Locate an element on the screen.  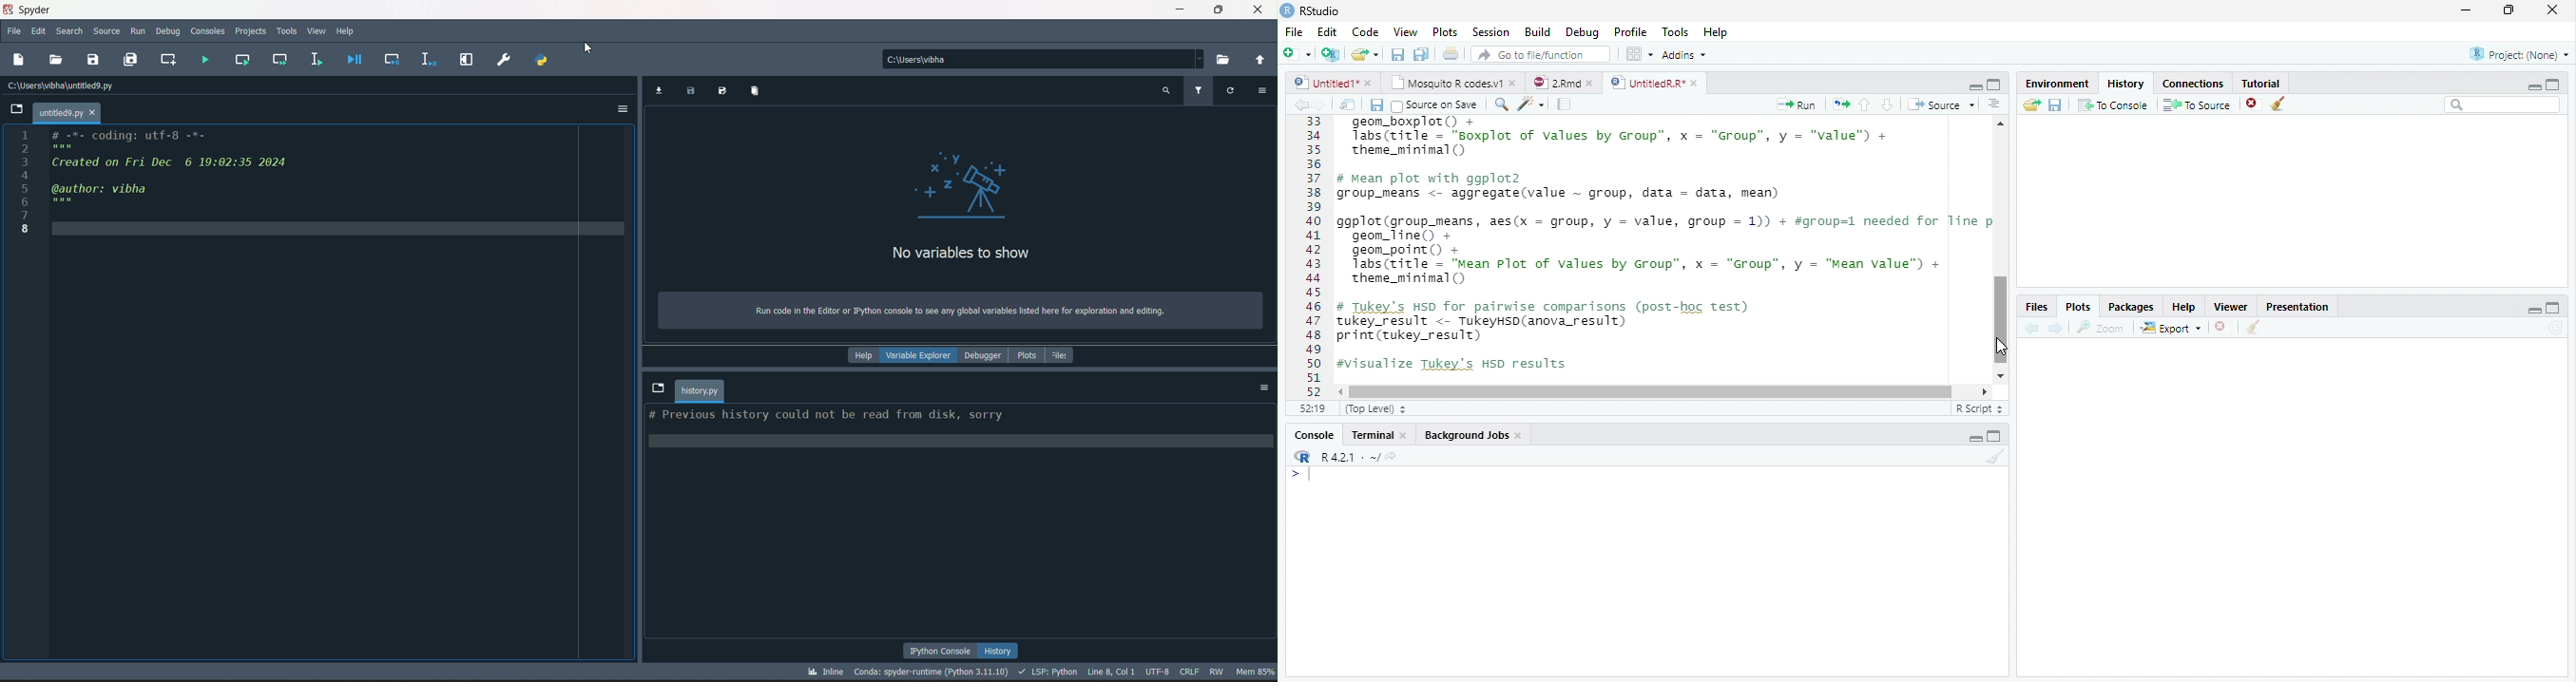
Clear objects from the workspace is located at coordinates (2277, 101).